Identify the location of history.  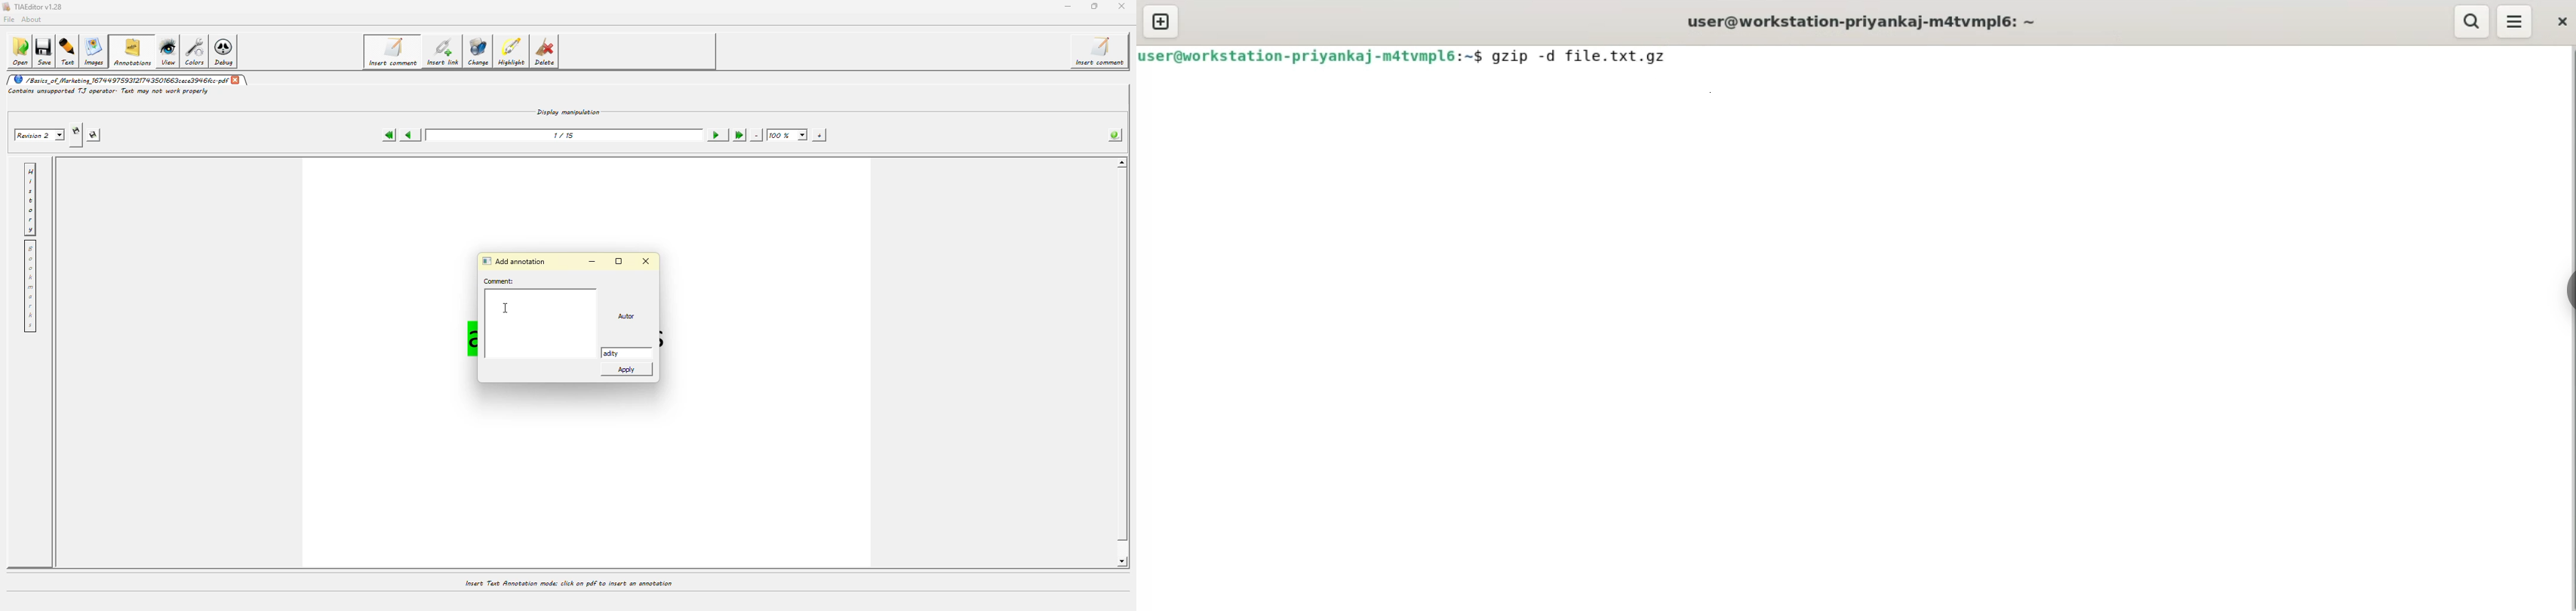
(30, 199).